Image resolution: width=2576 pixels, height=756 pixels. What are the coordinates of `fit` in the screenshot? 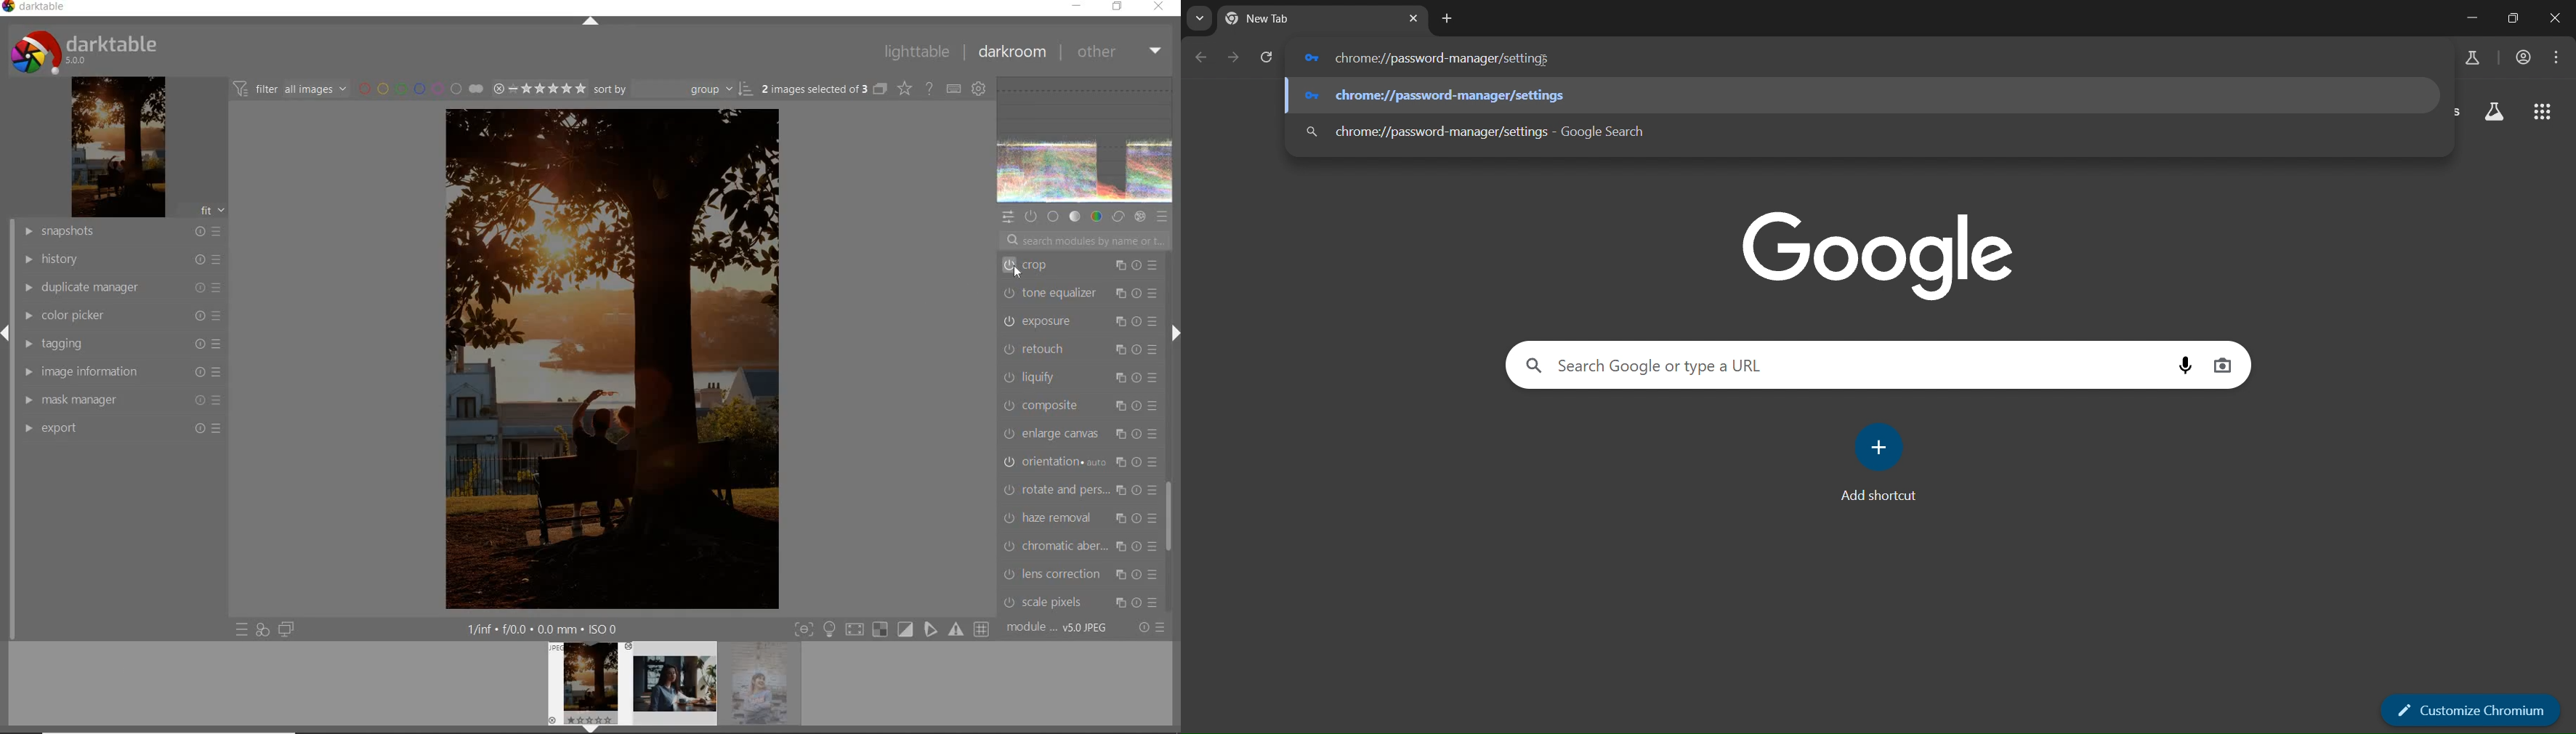 It's located at (212, 211).